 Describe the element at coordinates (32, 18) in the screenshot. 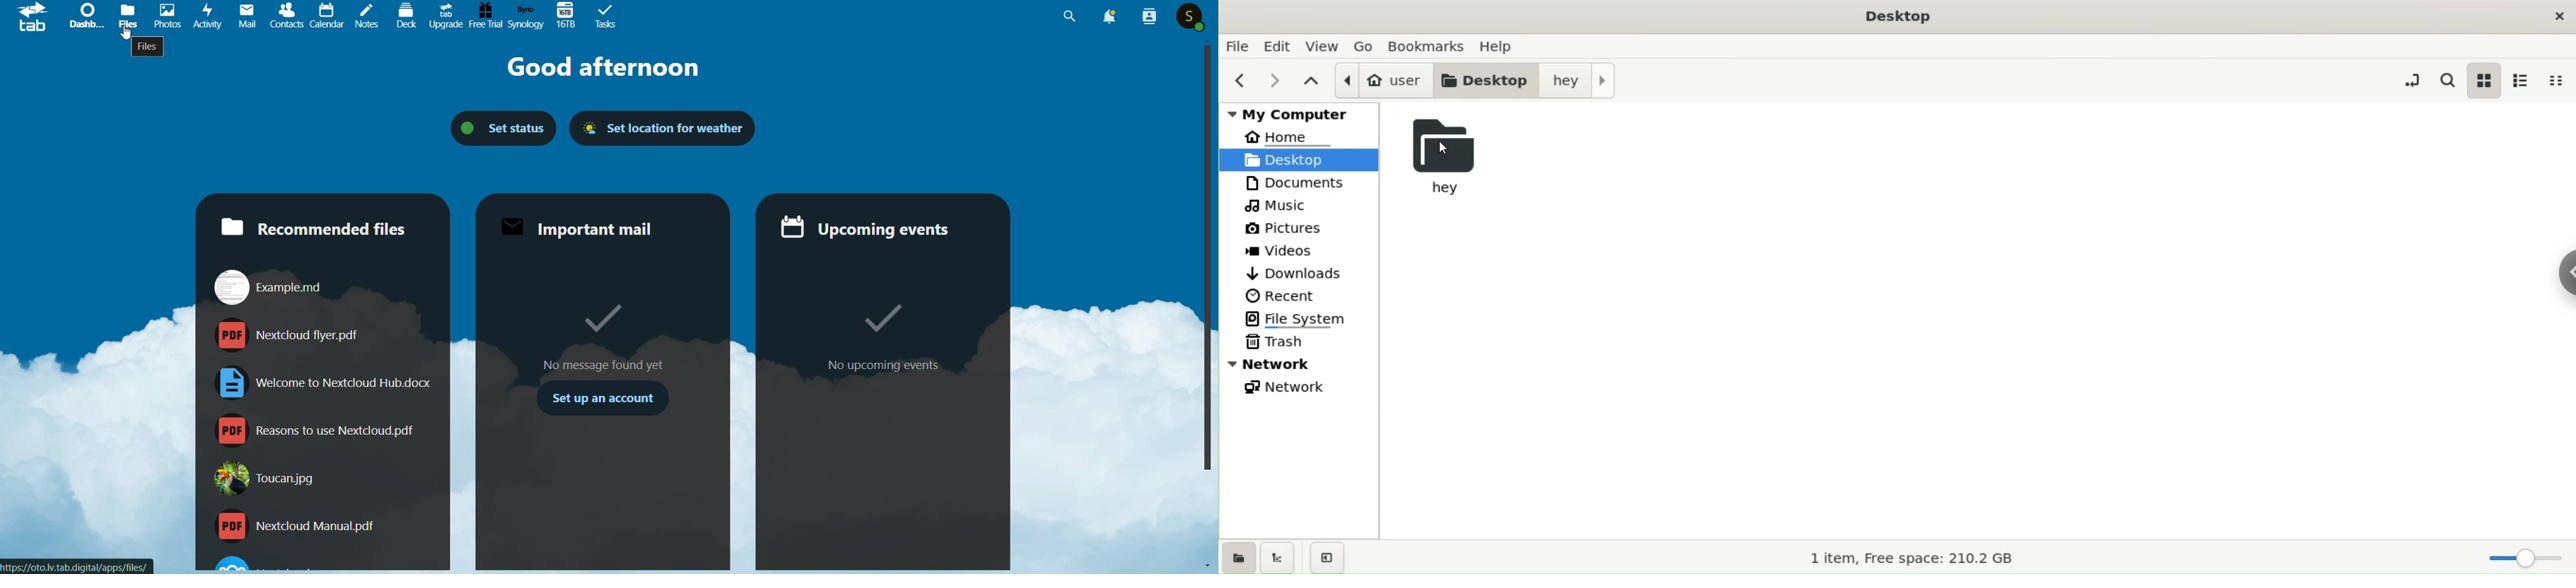

I see `tab` at that location.